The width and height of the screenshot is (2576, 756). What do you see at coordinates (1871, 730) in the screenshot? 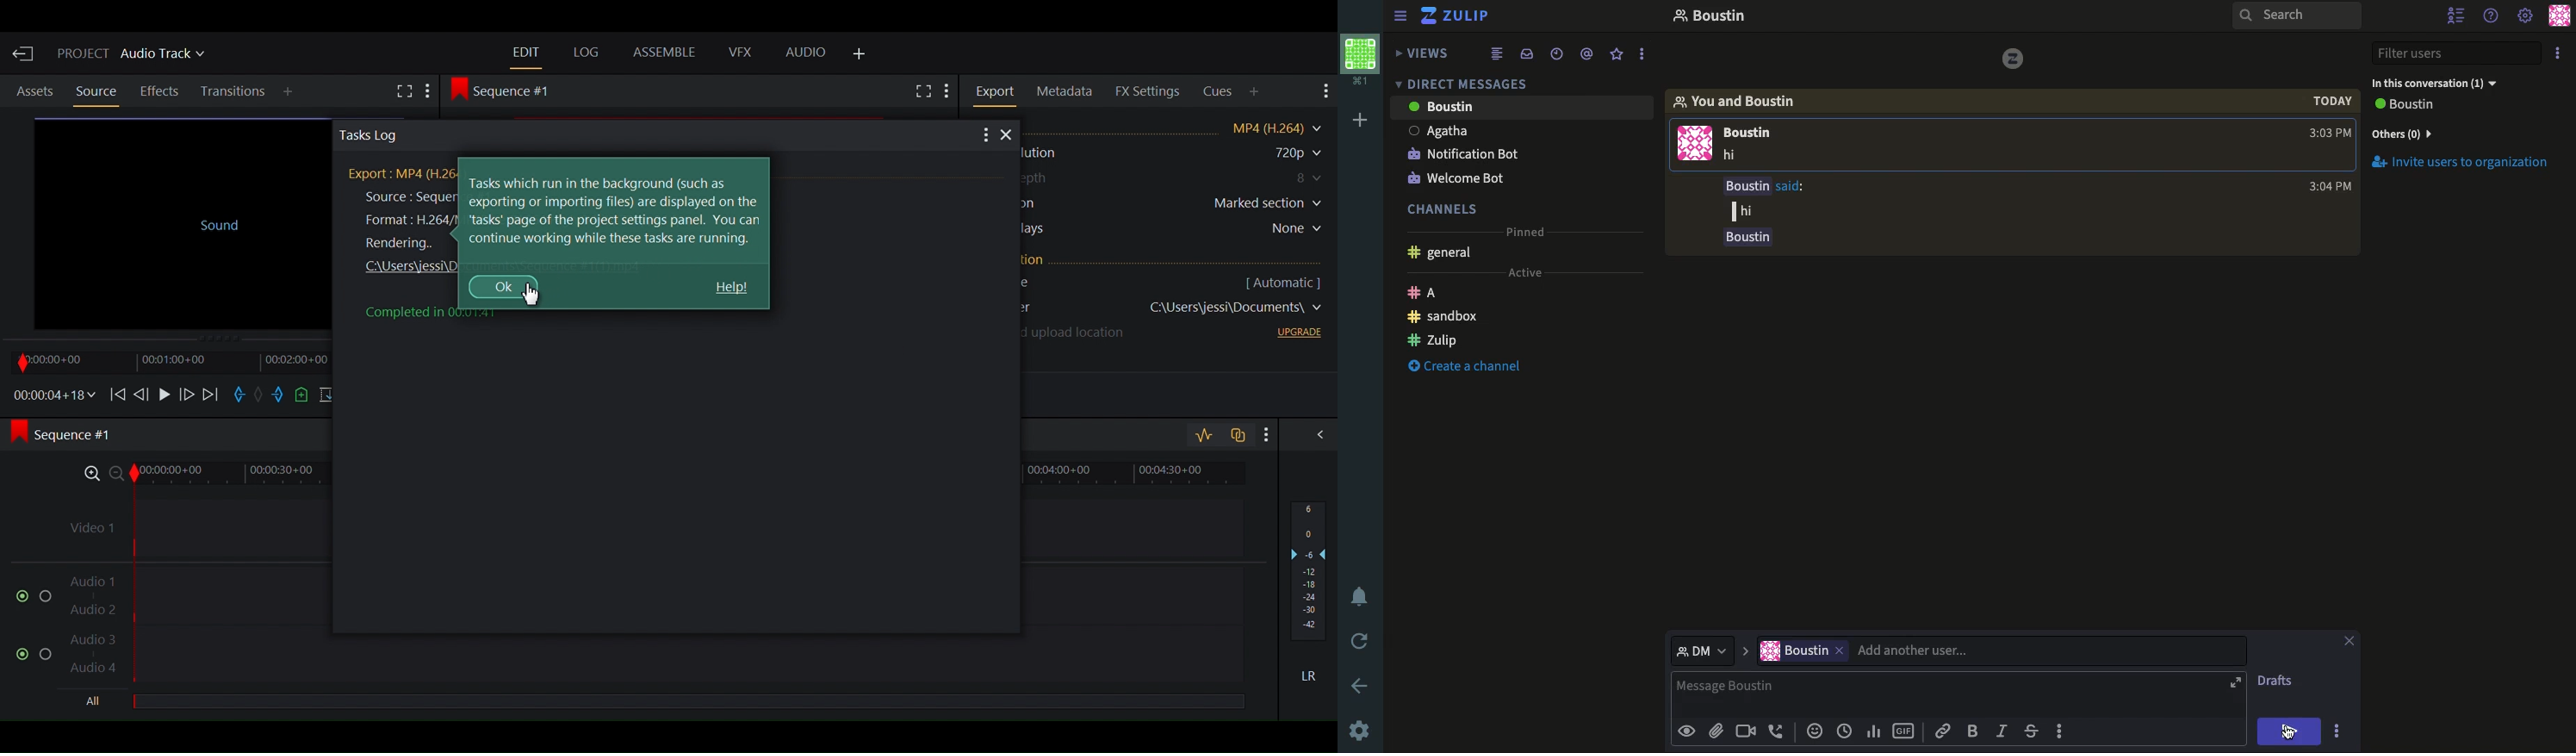
I see `Chart` at bounding box center [1871, 730].